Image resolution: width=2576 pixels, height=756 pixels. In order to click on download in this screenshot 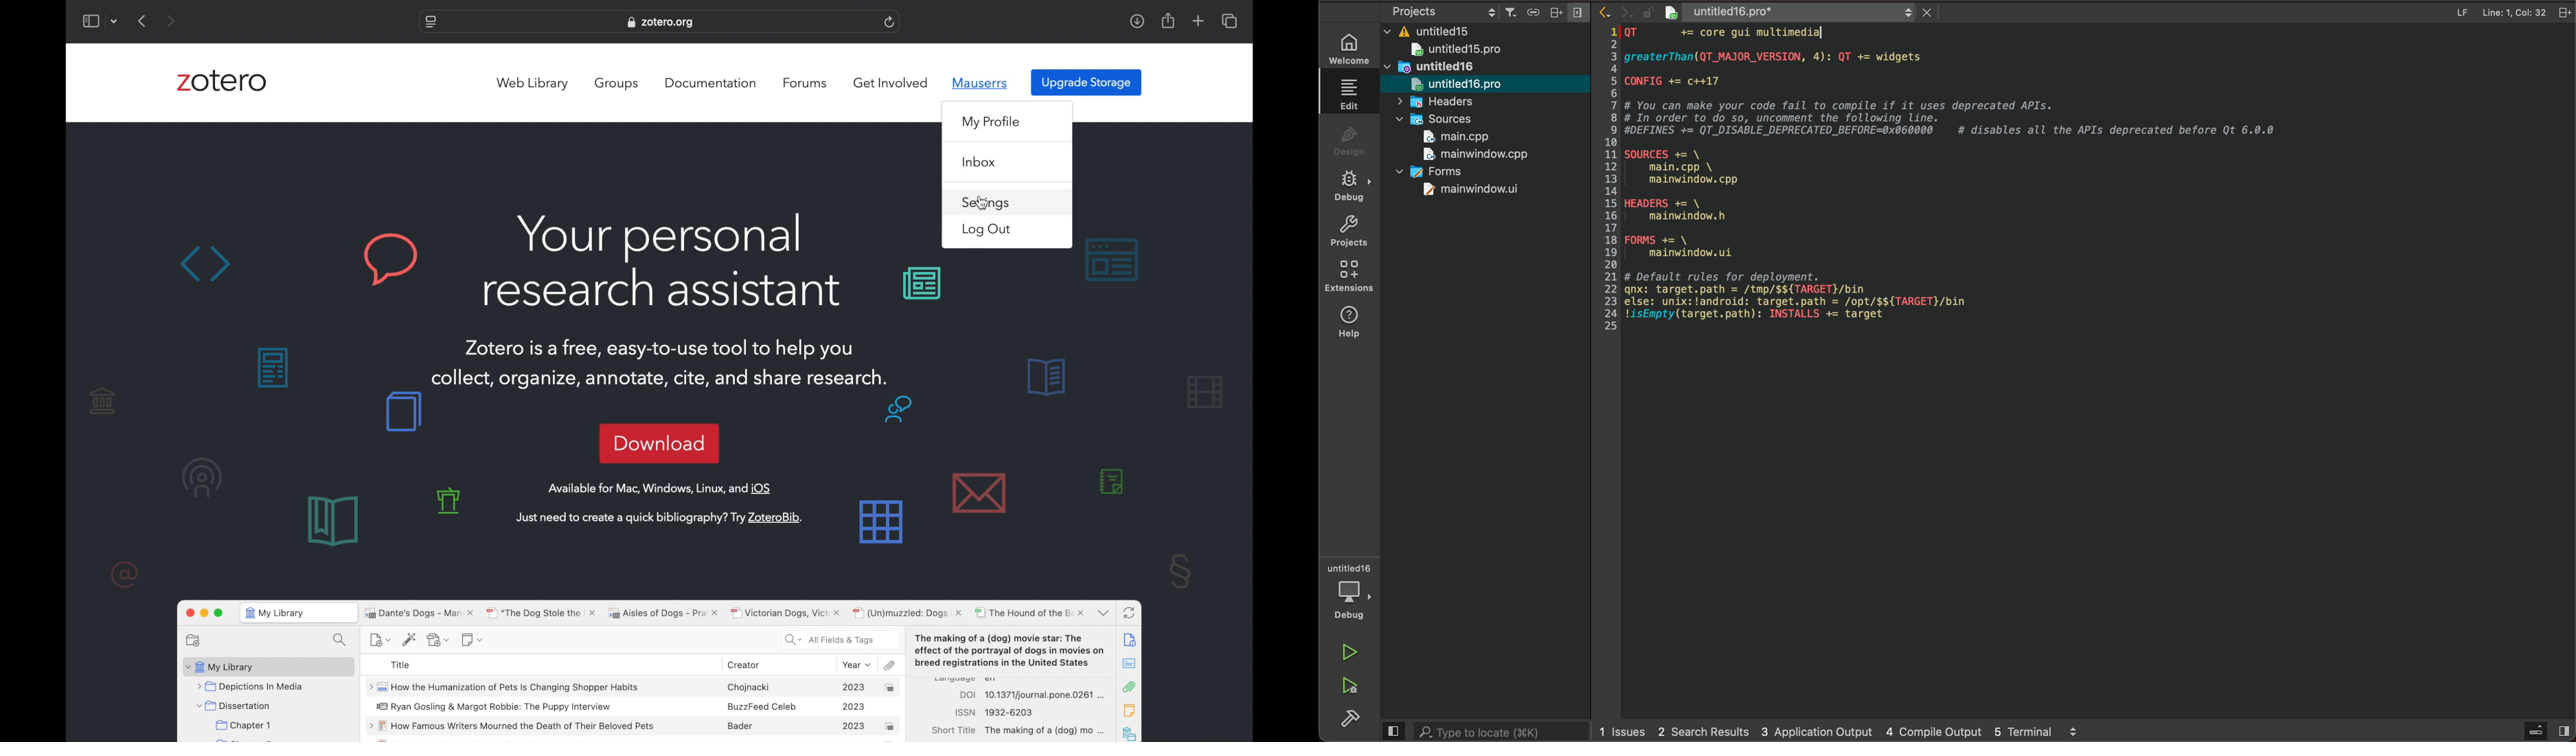, I will do `click(659, 442)`.